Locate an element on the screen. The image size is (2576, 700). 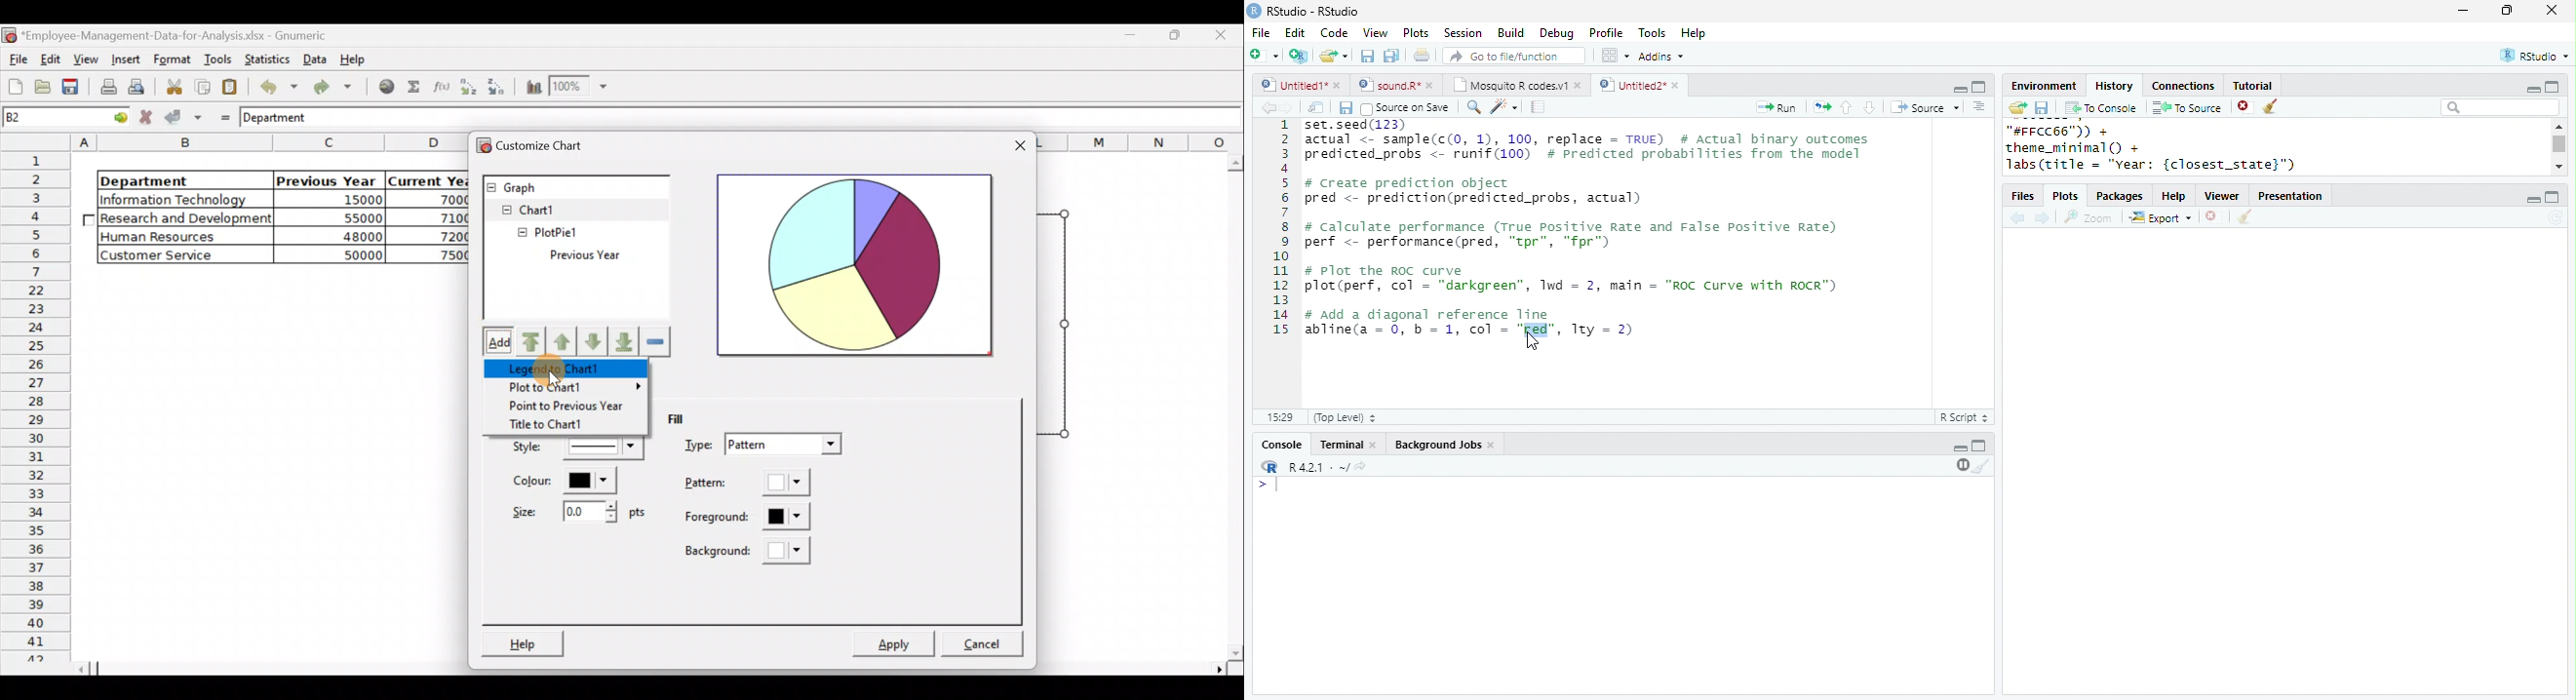
Department is located at coordinates (176, 180).